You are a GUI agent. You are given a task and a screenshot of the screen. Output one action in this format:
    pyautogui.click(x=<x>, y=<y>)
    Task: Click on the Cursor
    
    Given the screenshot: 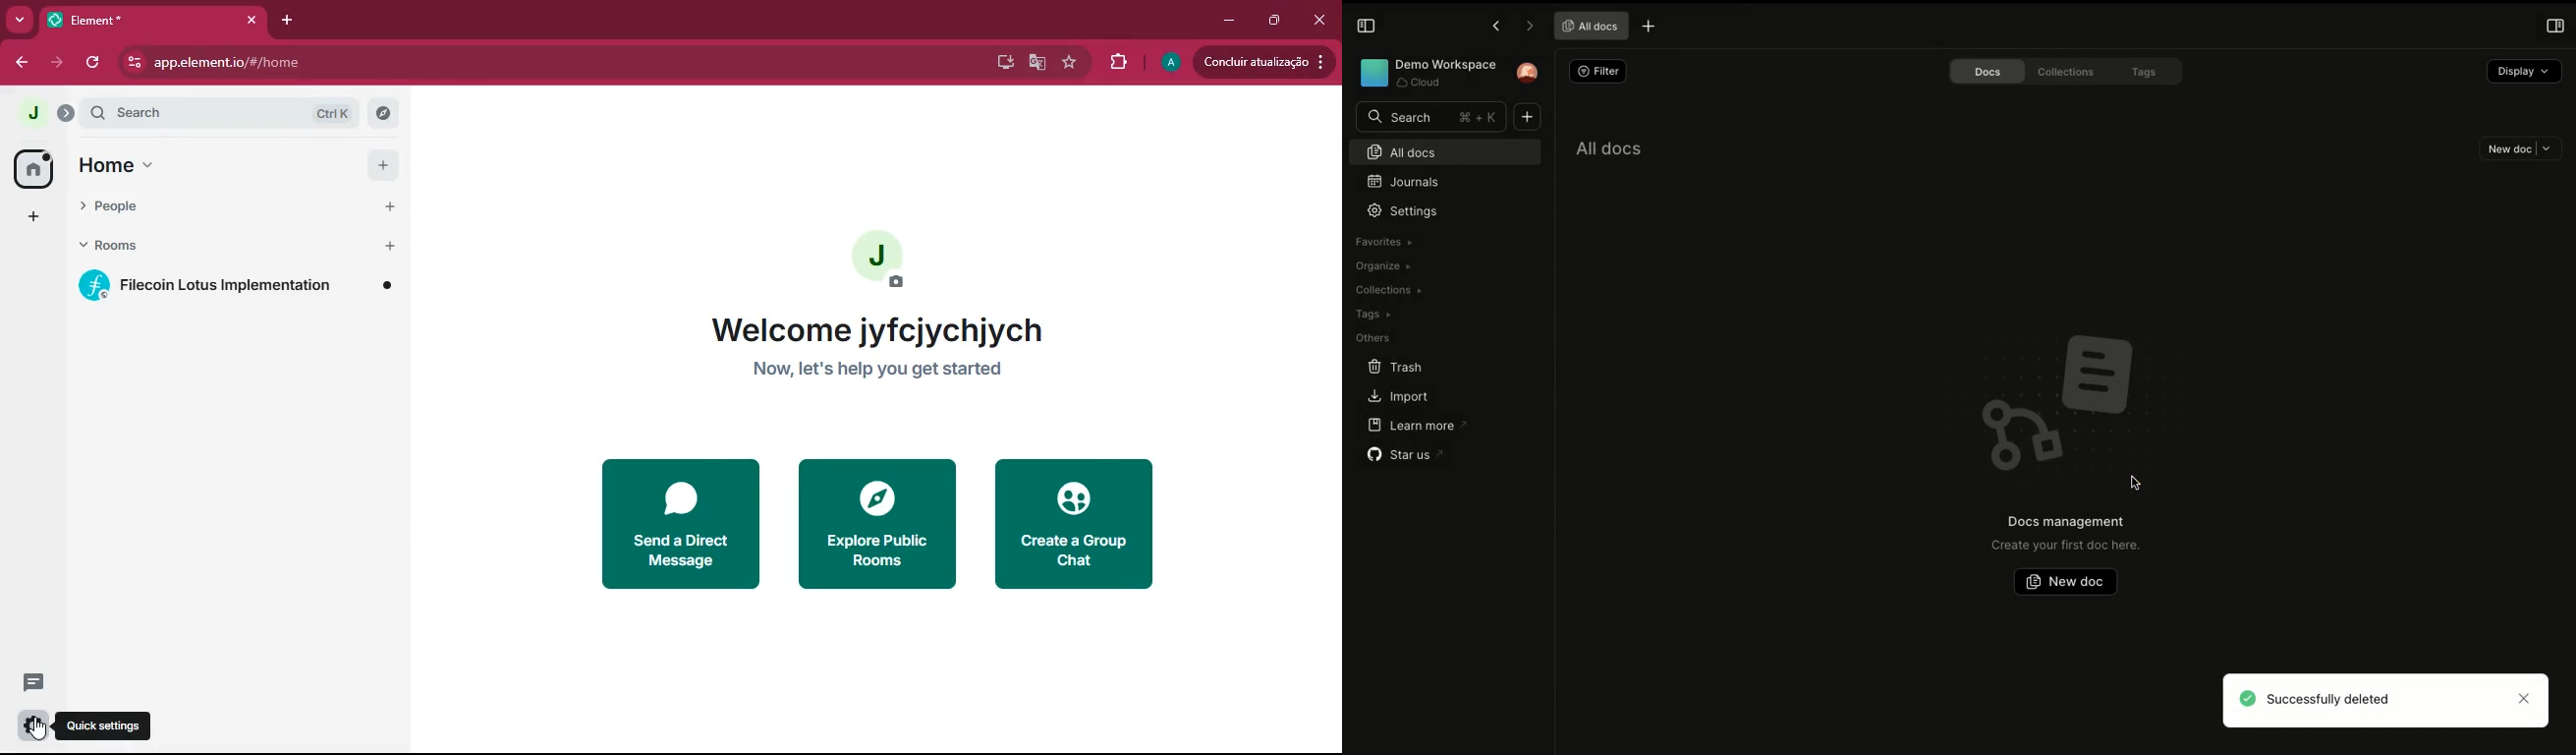 What is the action you would take?
    pyautogui.click(x=38, y=728)
    